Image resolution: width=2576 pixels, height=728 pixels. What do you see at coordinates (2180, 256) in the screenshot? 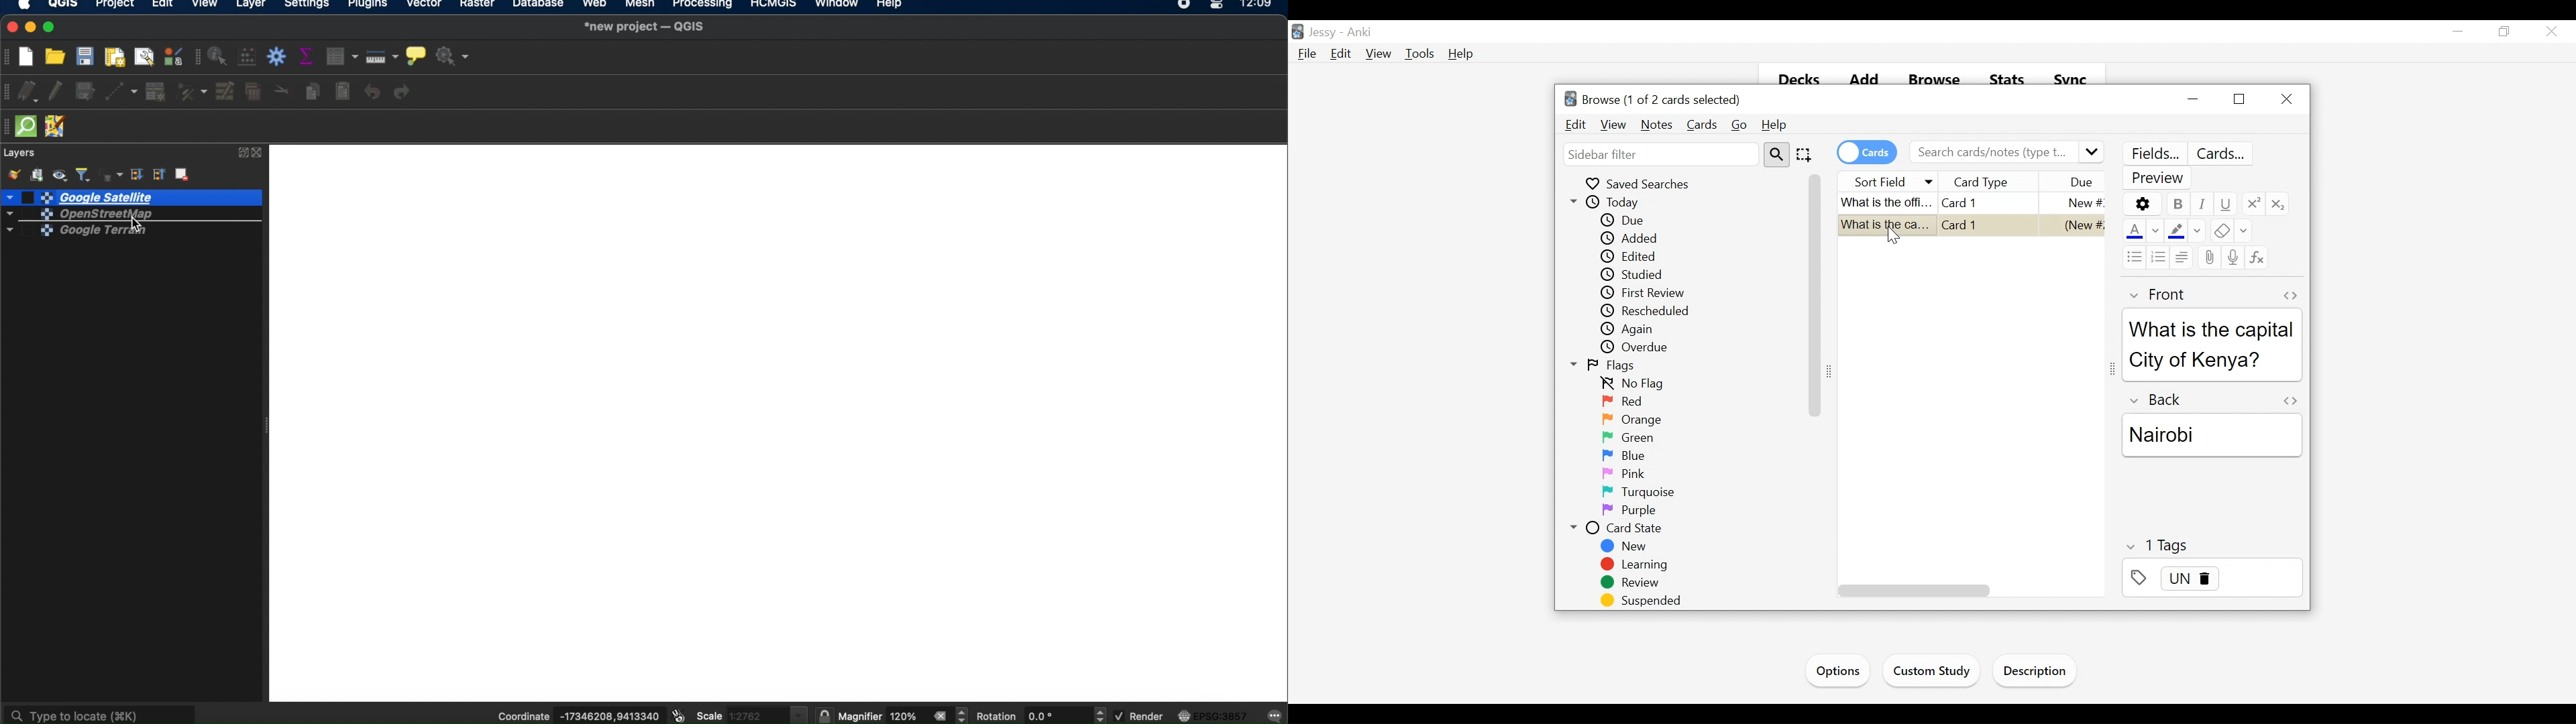
I see `Alignment` at bounding box center [2180, 256].